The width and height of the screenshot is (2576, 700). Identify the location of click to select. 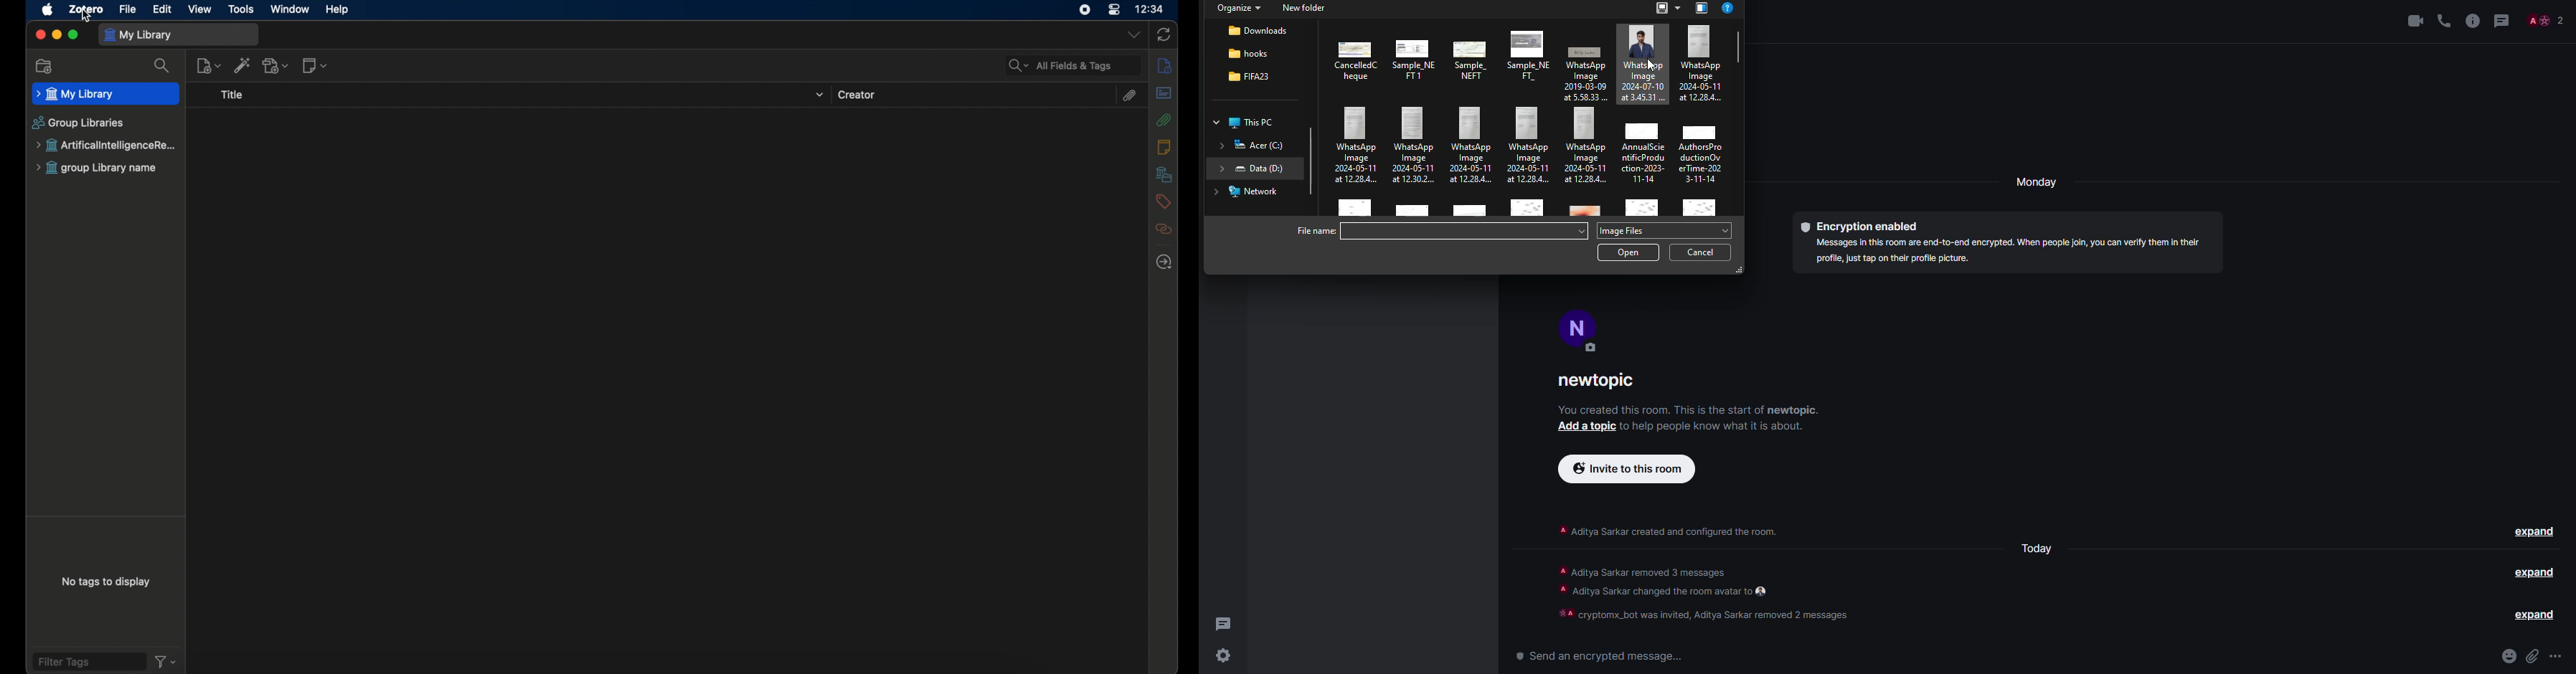
(1584, 68).